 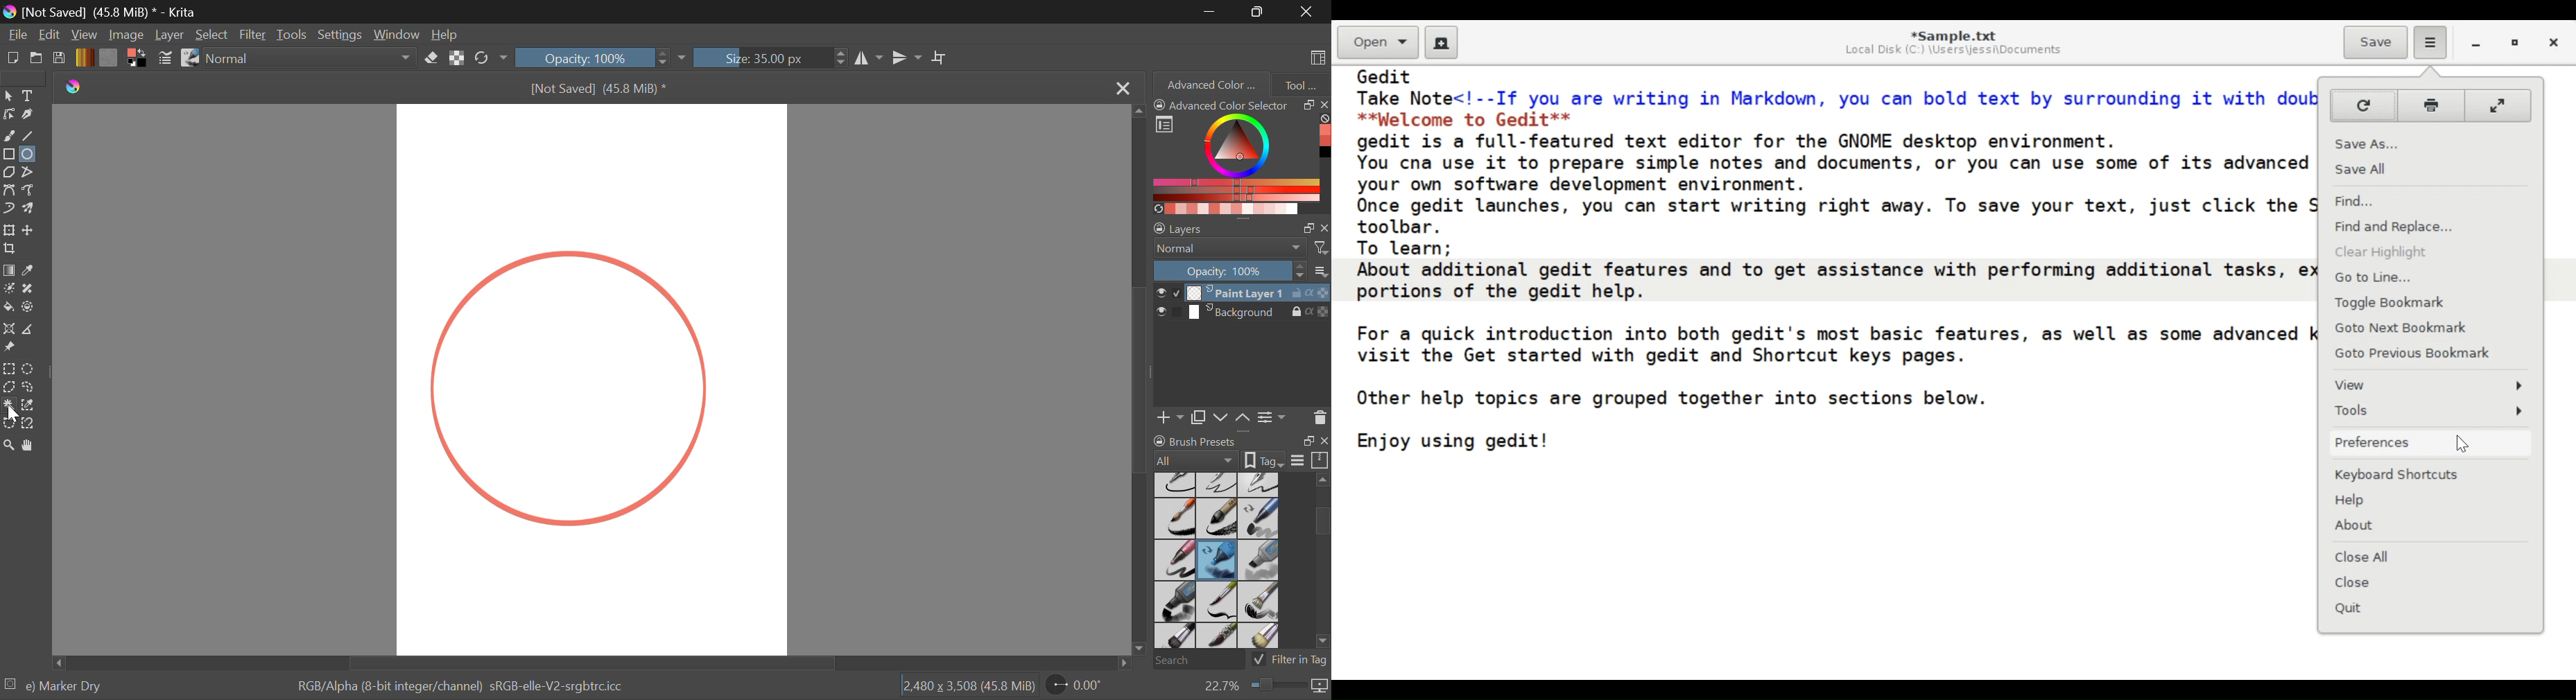 What do you see at coordinates (1241, 270) in the screenshot?
I see `Layer Opacity` at bounding box center [1241, 270].